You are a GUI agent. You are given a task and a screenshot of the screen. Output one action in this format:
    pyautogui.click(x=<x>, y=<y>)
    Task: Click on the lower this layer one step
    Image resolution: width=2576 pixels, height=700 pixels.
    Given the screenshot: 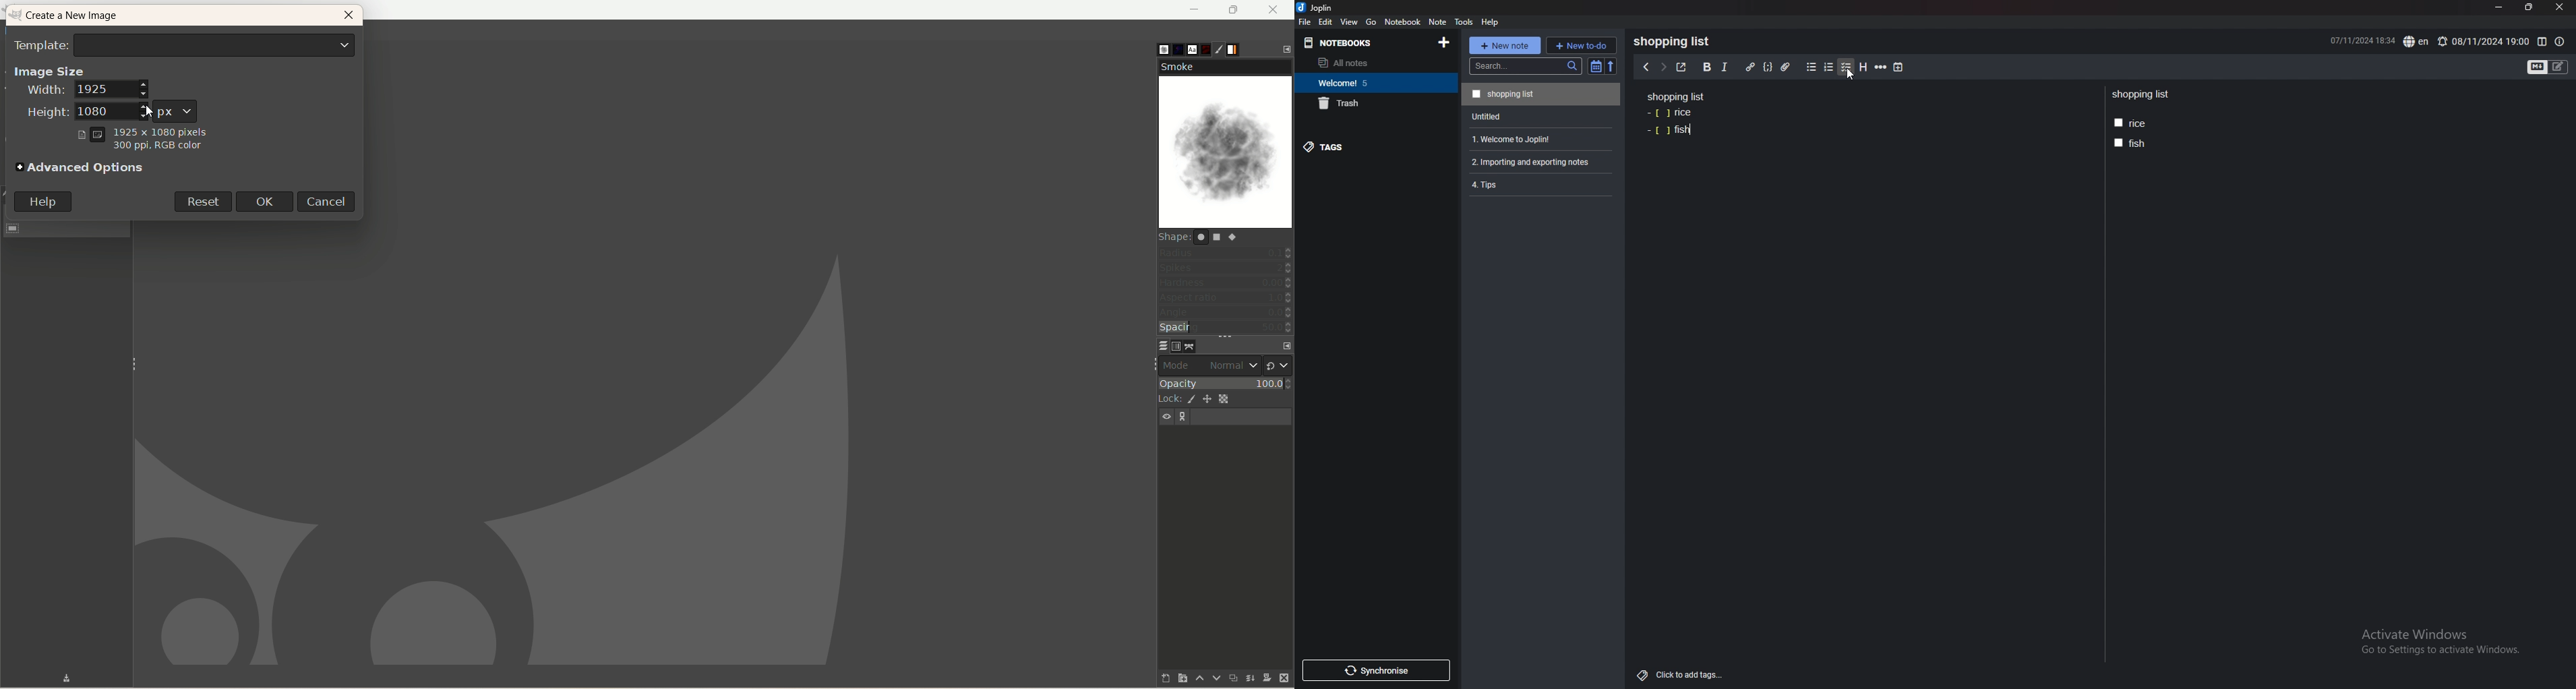 What is the action you would take?
    pyautogui.click(x=1211, y=678)
    